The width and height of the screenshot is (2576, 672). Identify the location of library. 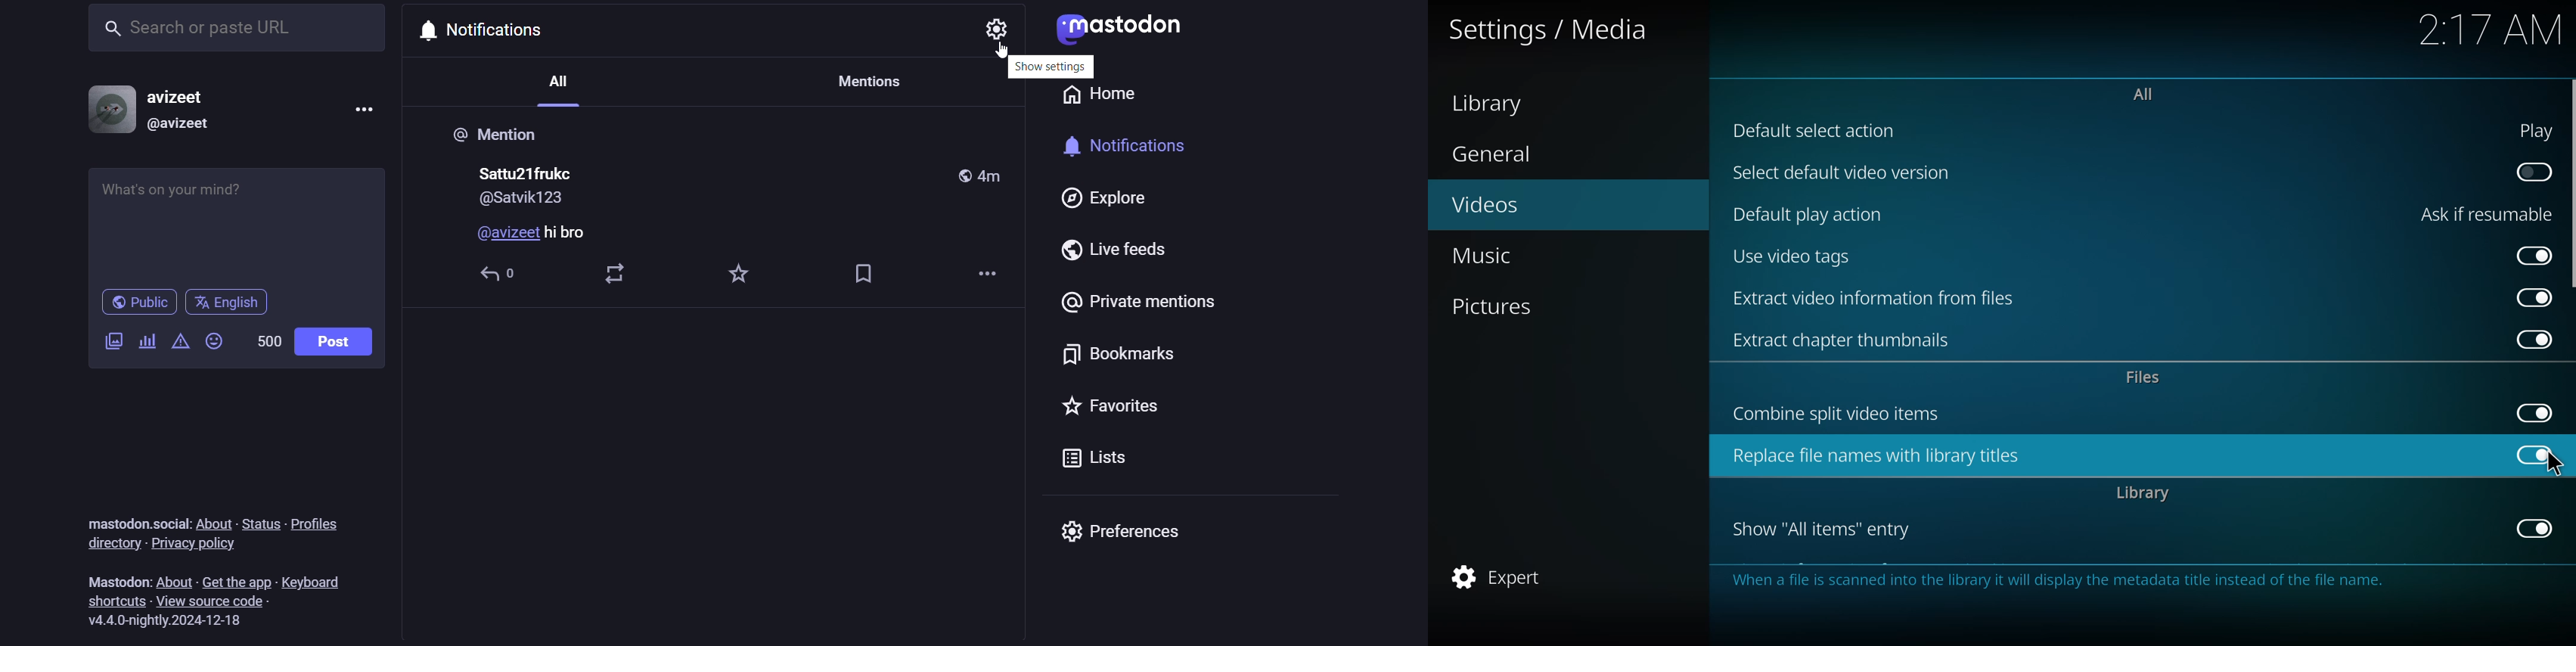
(2144, 493).